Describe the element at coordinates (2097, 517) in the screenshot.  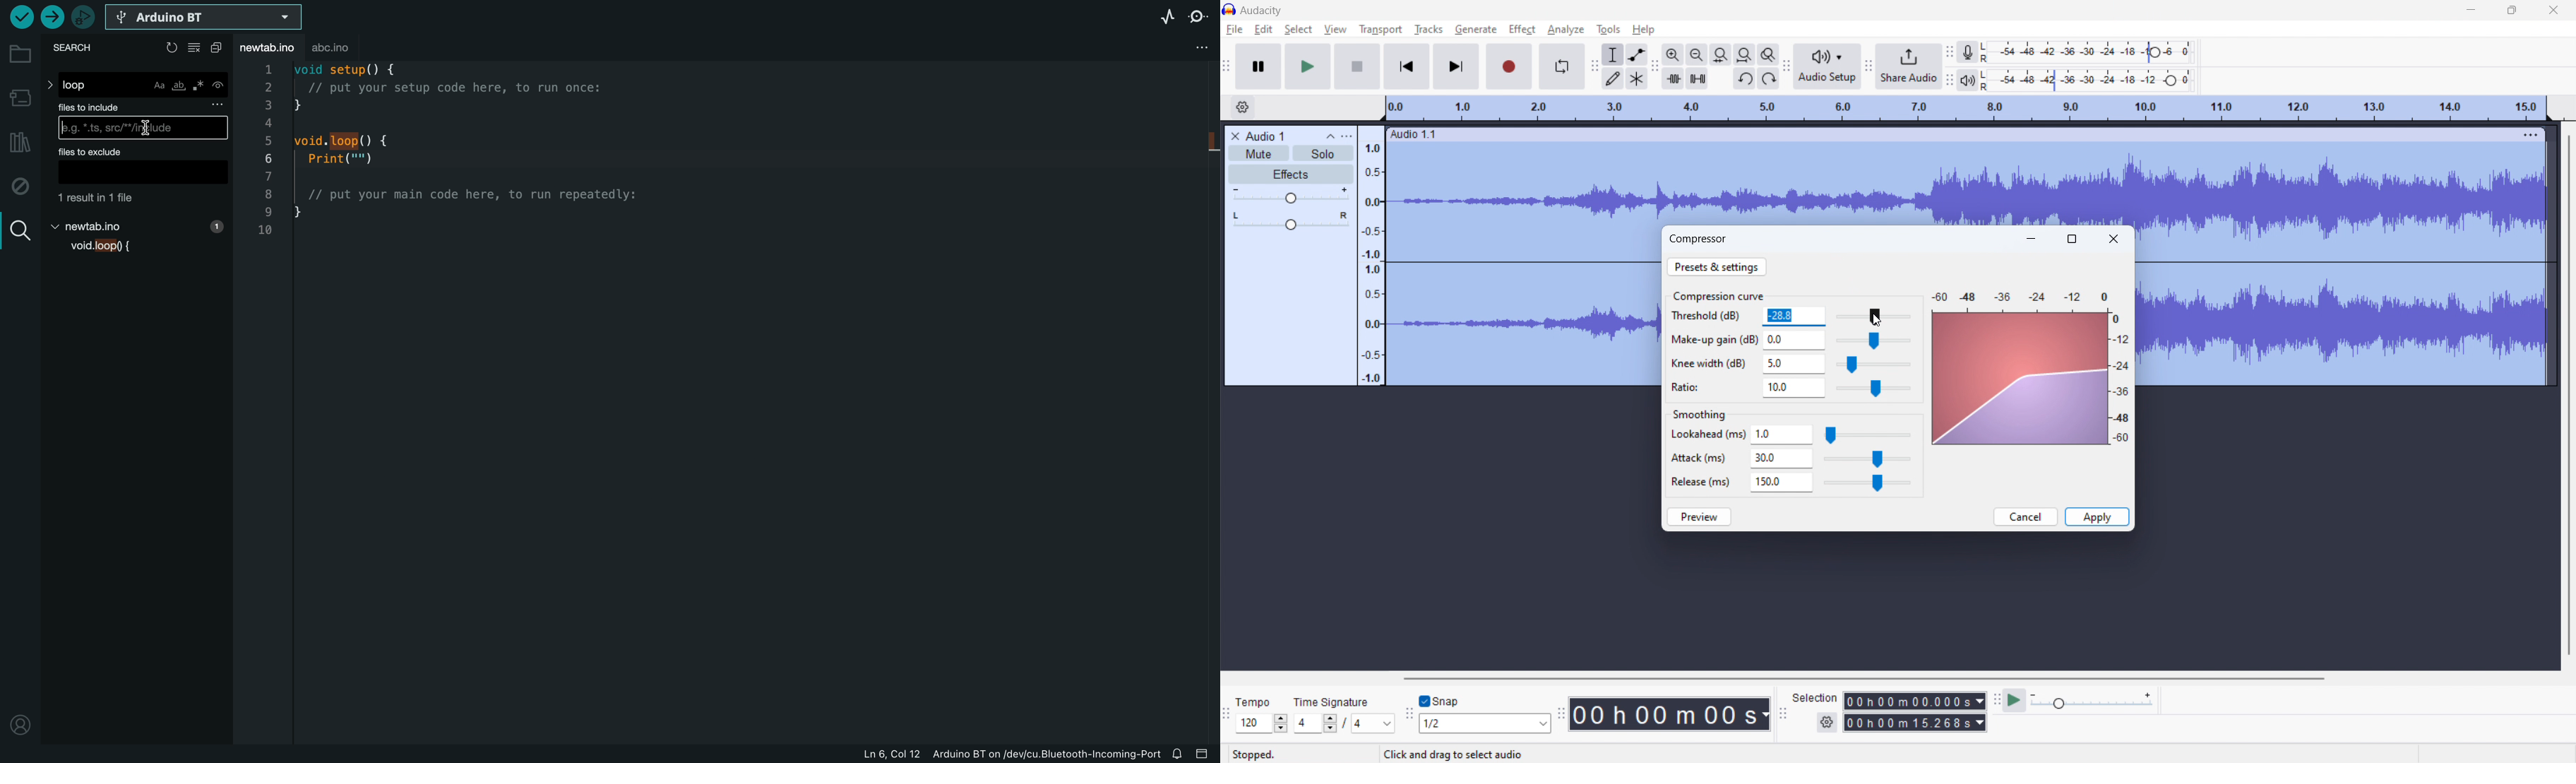
I see `apply` at that location.